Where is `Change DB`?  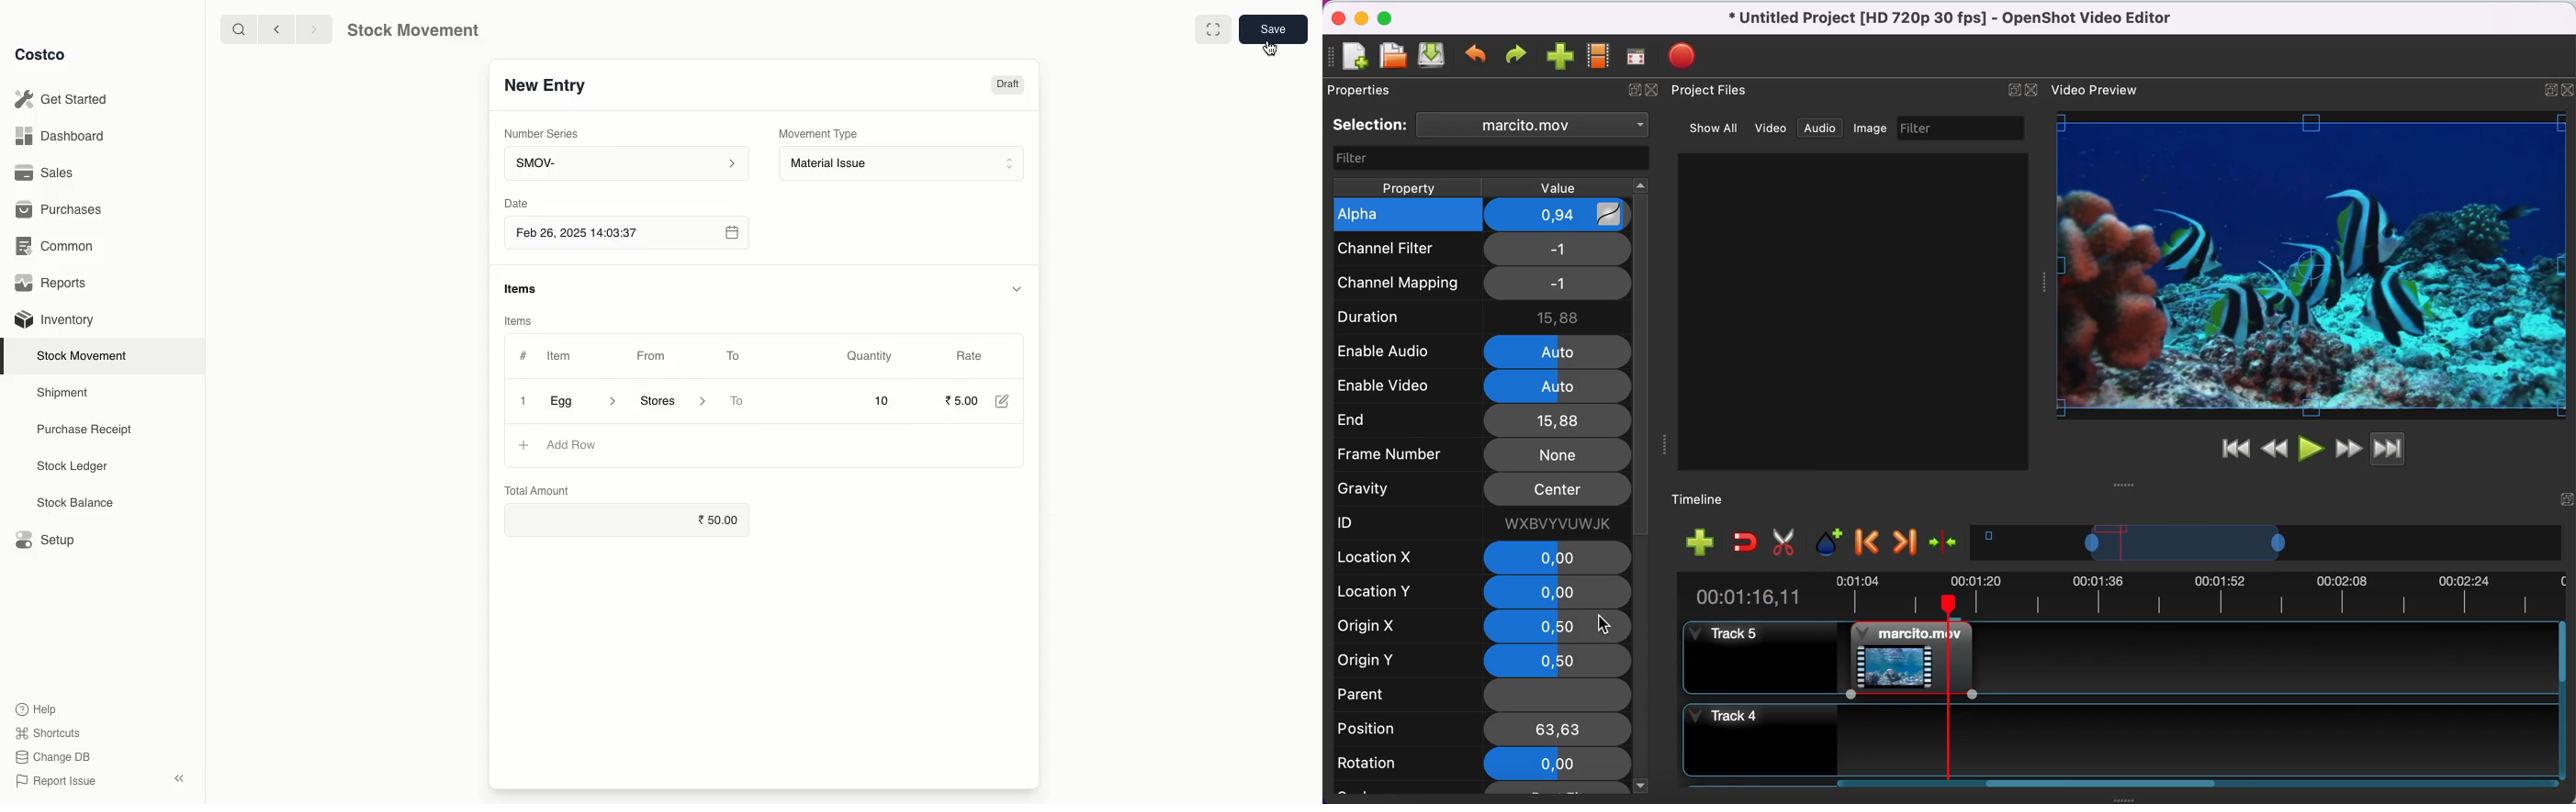 Change DB is located at coordinates (53, 757).